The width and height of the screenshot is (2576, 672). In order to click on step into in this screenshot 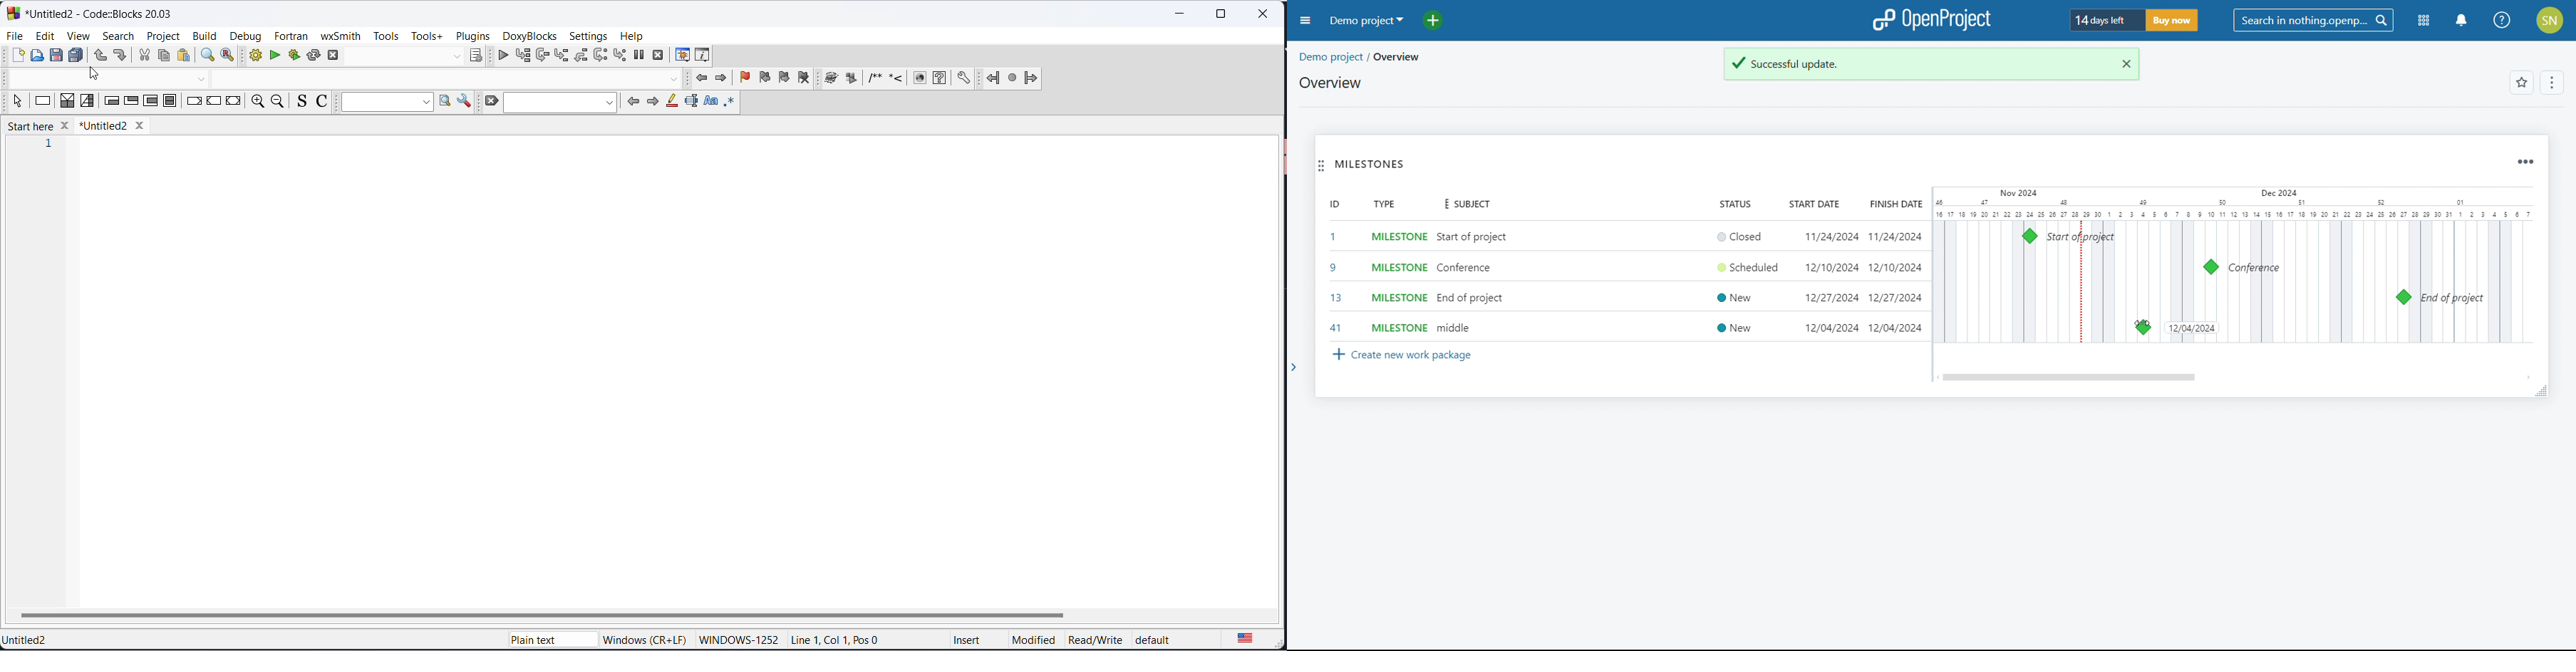, I will do `click(561, 57)`.